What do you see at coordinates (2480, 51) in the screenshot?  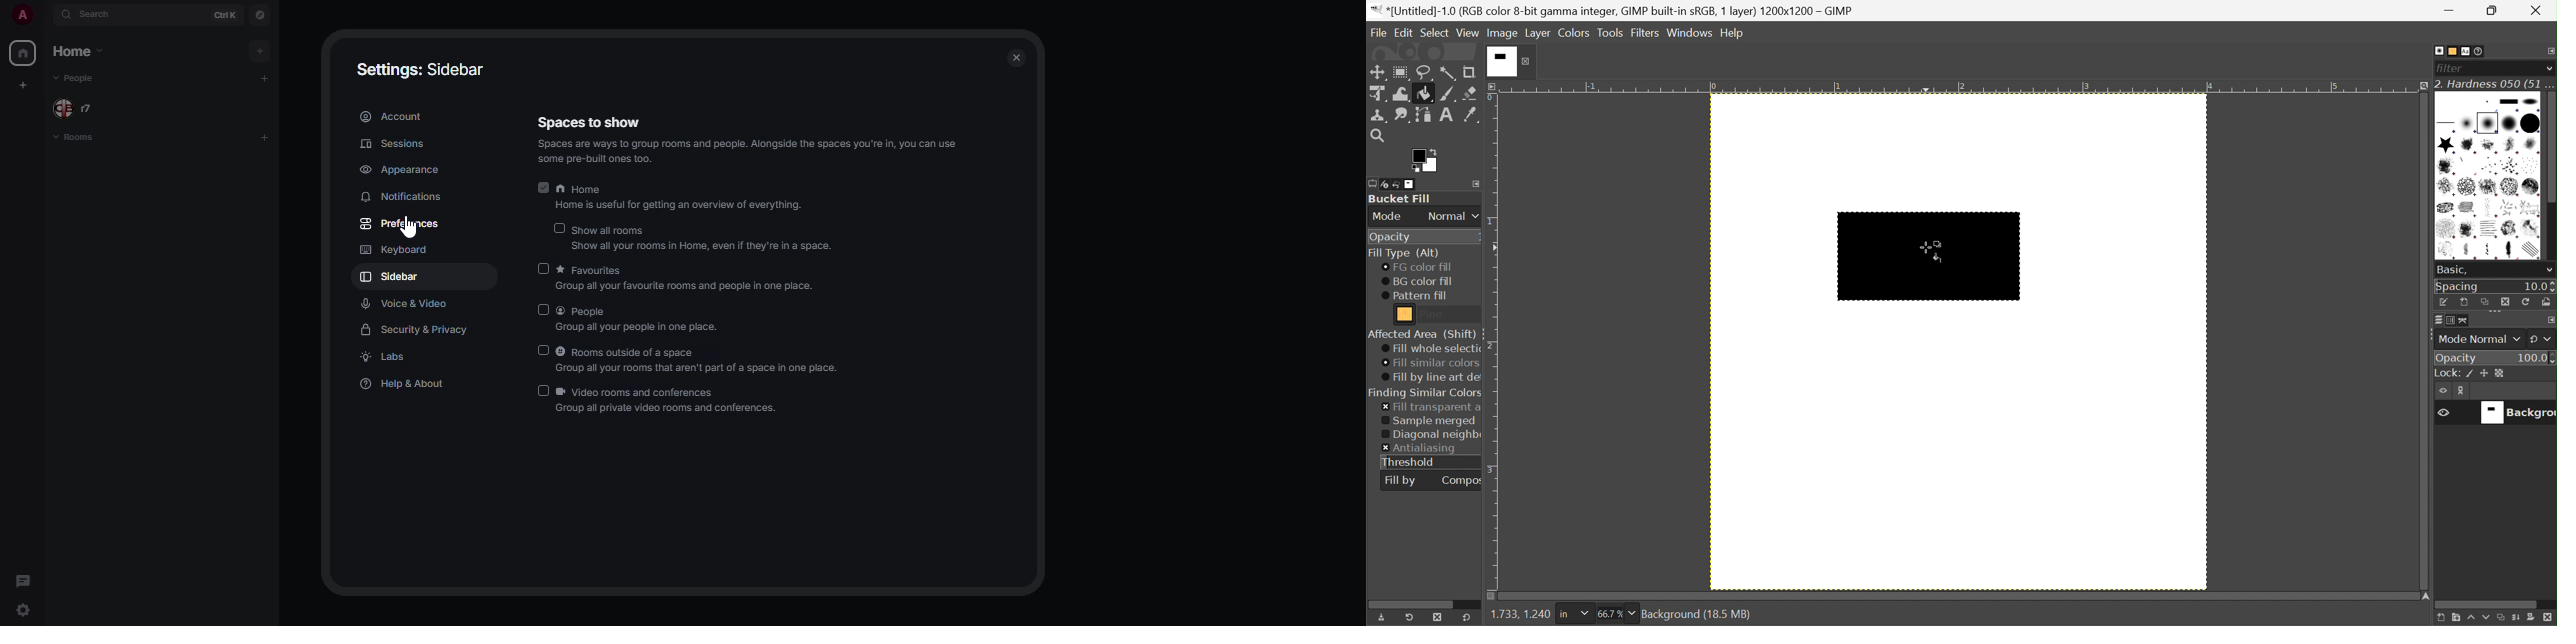 I see `Document History` at bounding box center [2480, 51].